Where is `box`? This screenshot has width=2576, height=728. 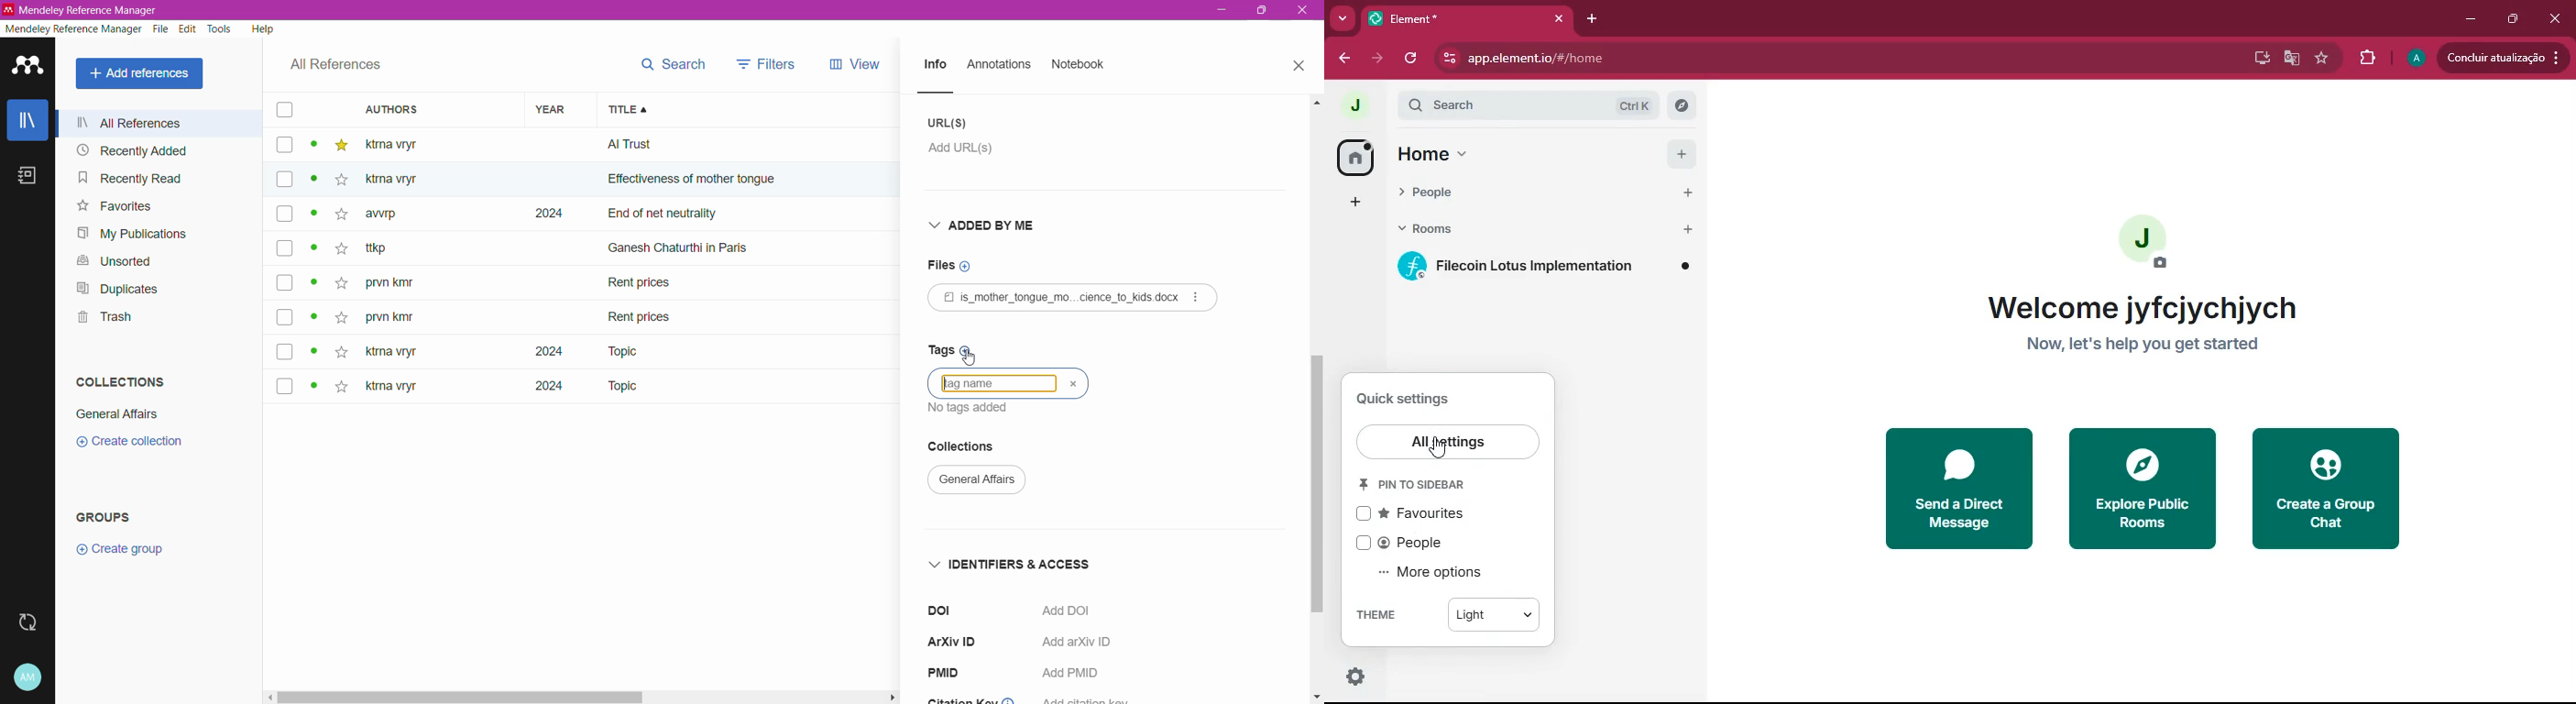
box is located at coordinates (285, 215).